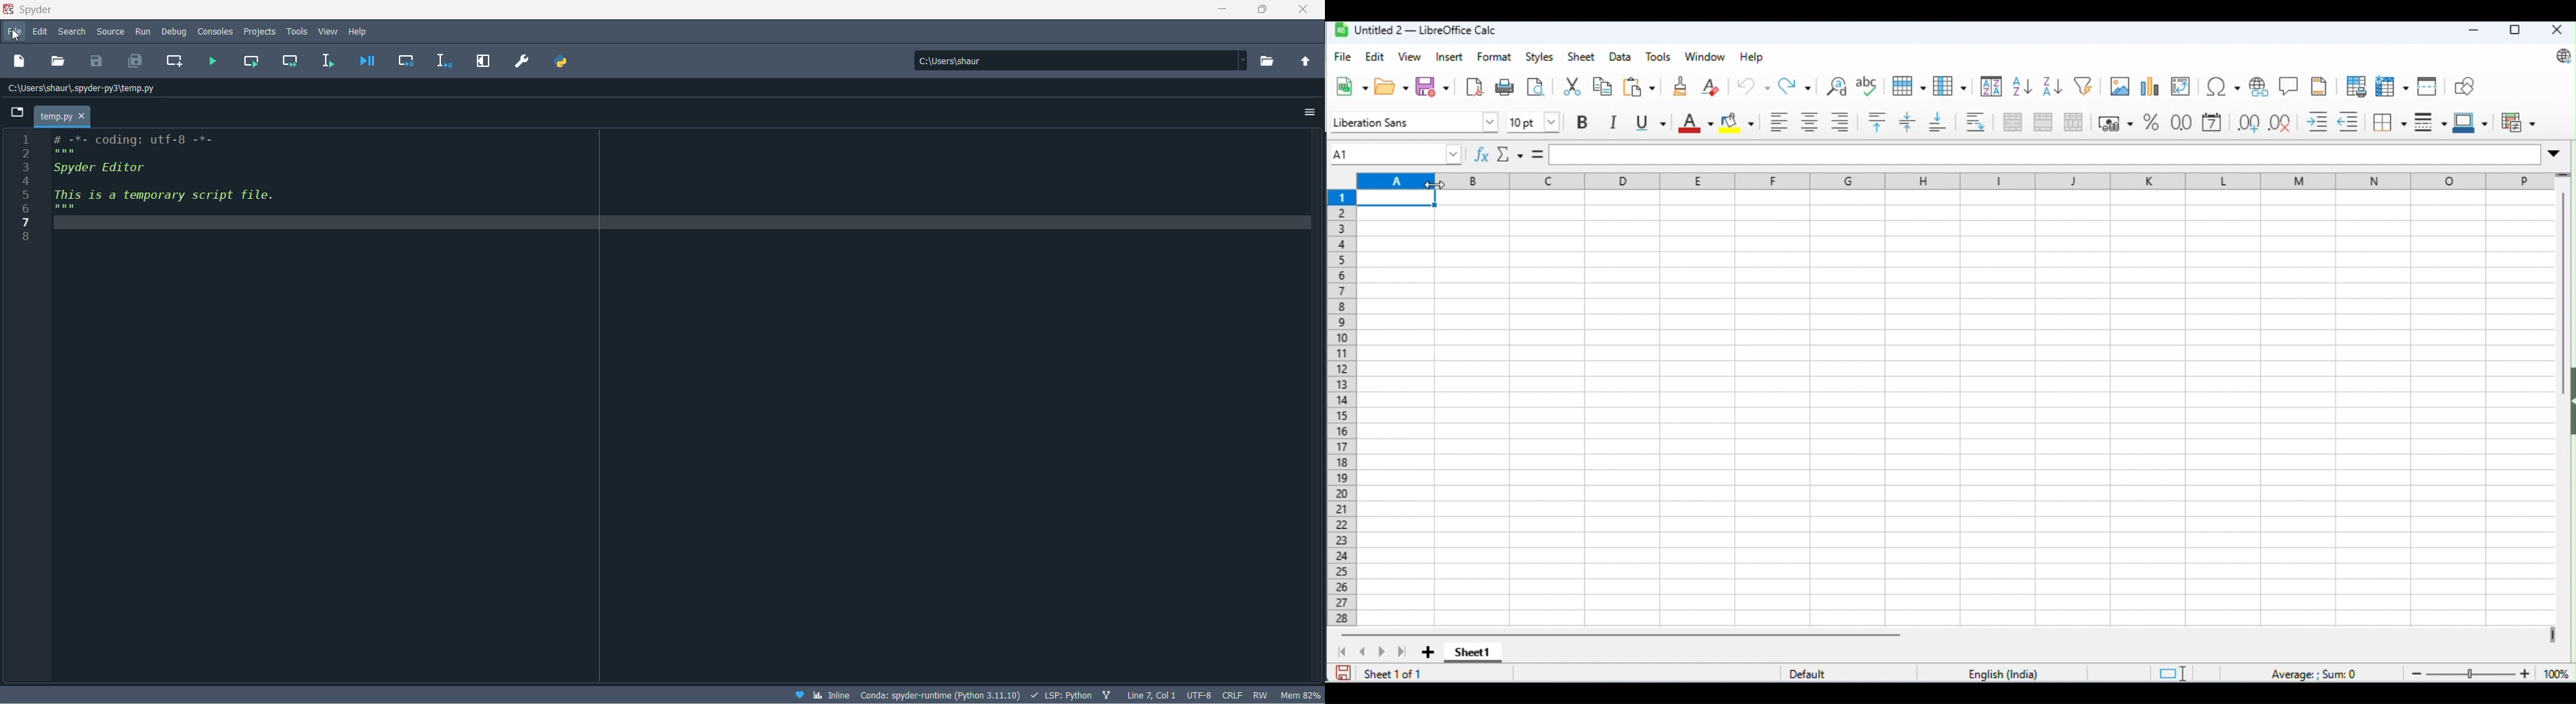 The height and width of the screenshot is (728, 2576). Describe the element at coordinates (2151, 122) in the screenshot. I see `format as percent` at that location.